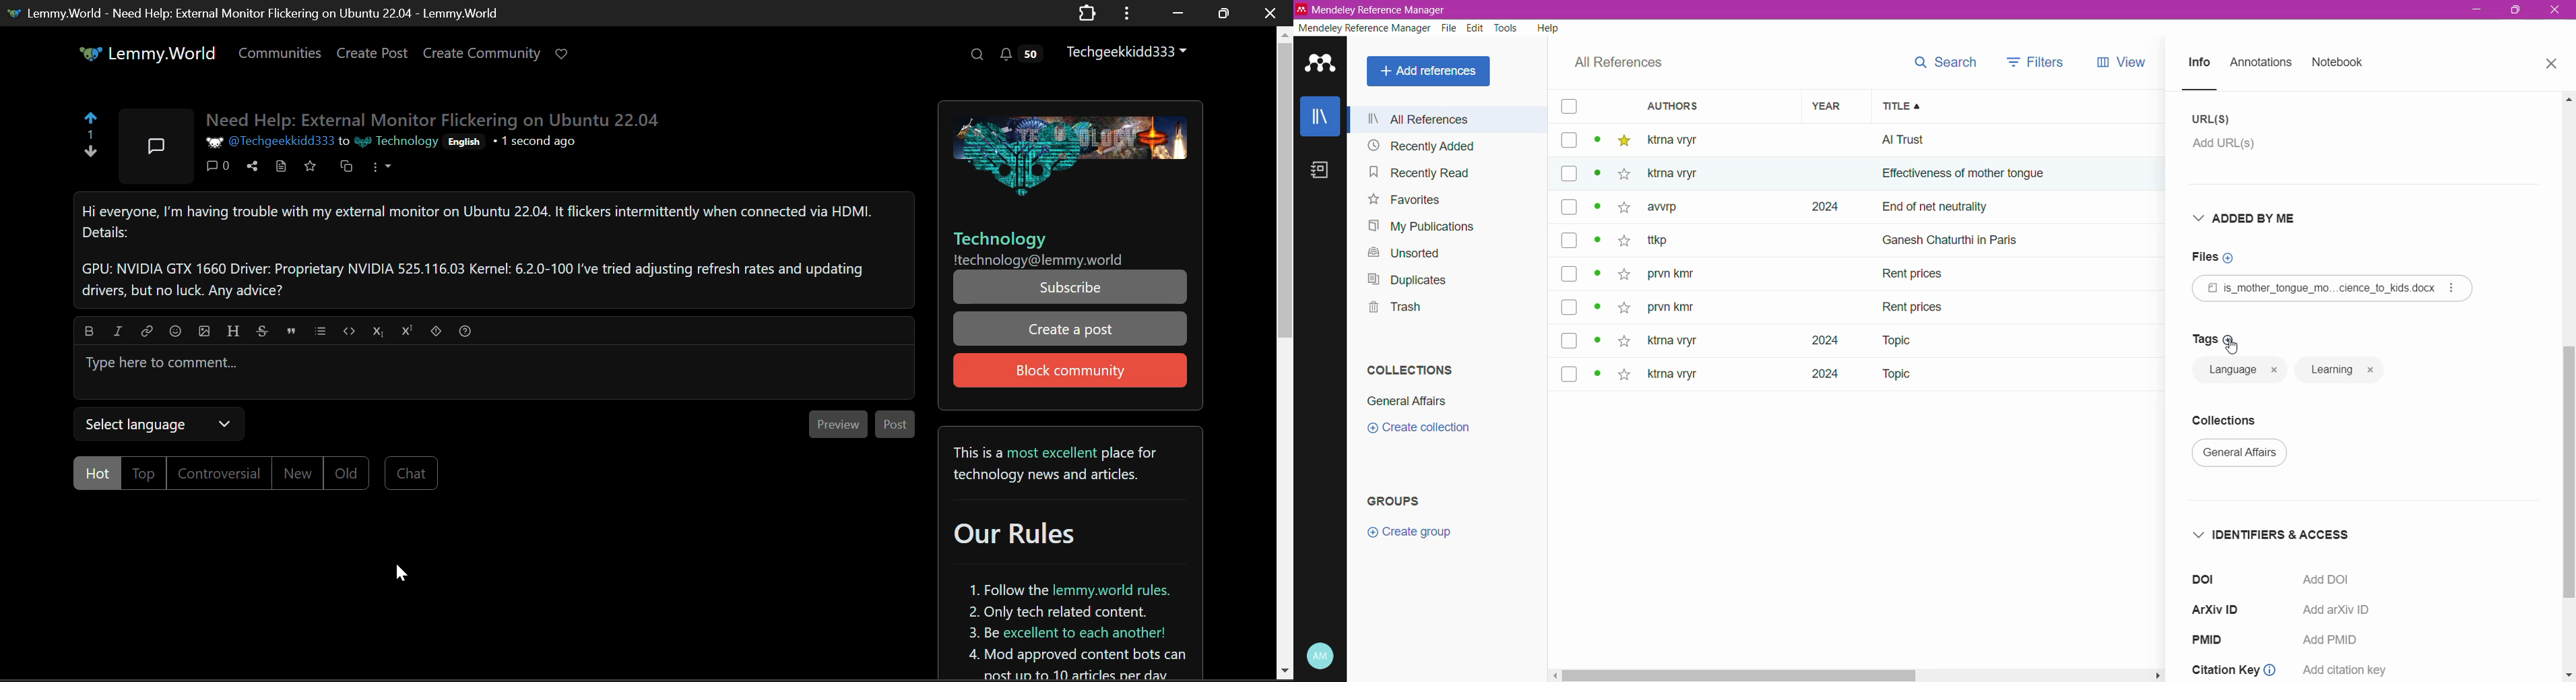 The height and width of the screenshot is (700, 2576). Describe the element at coordinates (2554, 64) in the screenshot. I see `Close Tab` at that location.